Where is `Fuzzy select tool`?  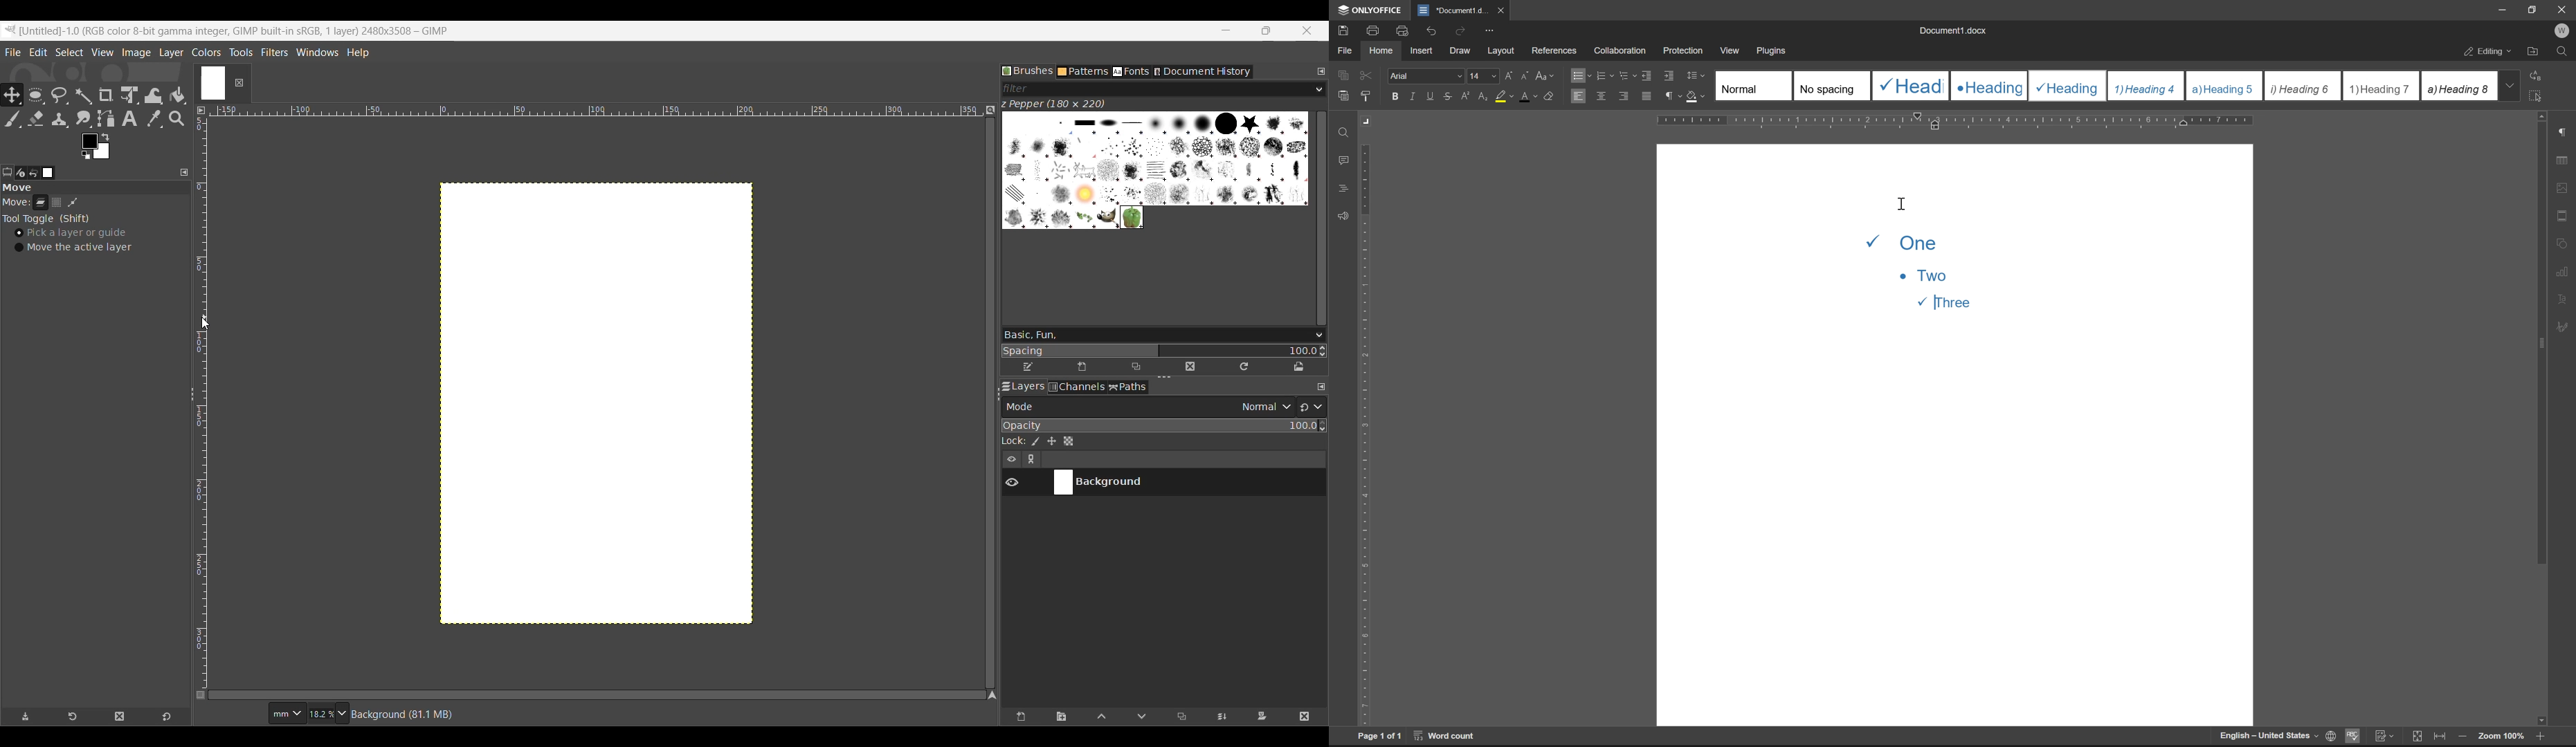
Fuzzy select tool is located at coordinates (83, 95).